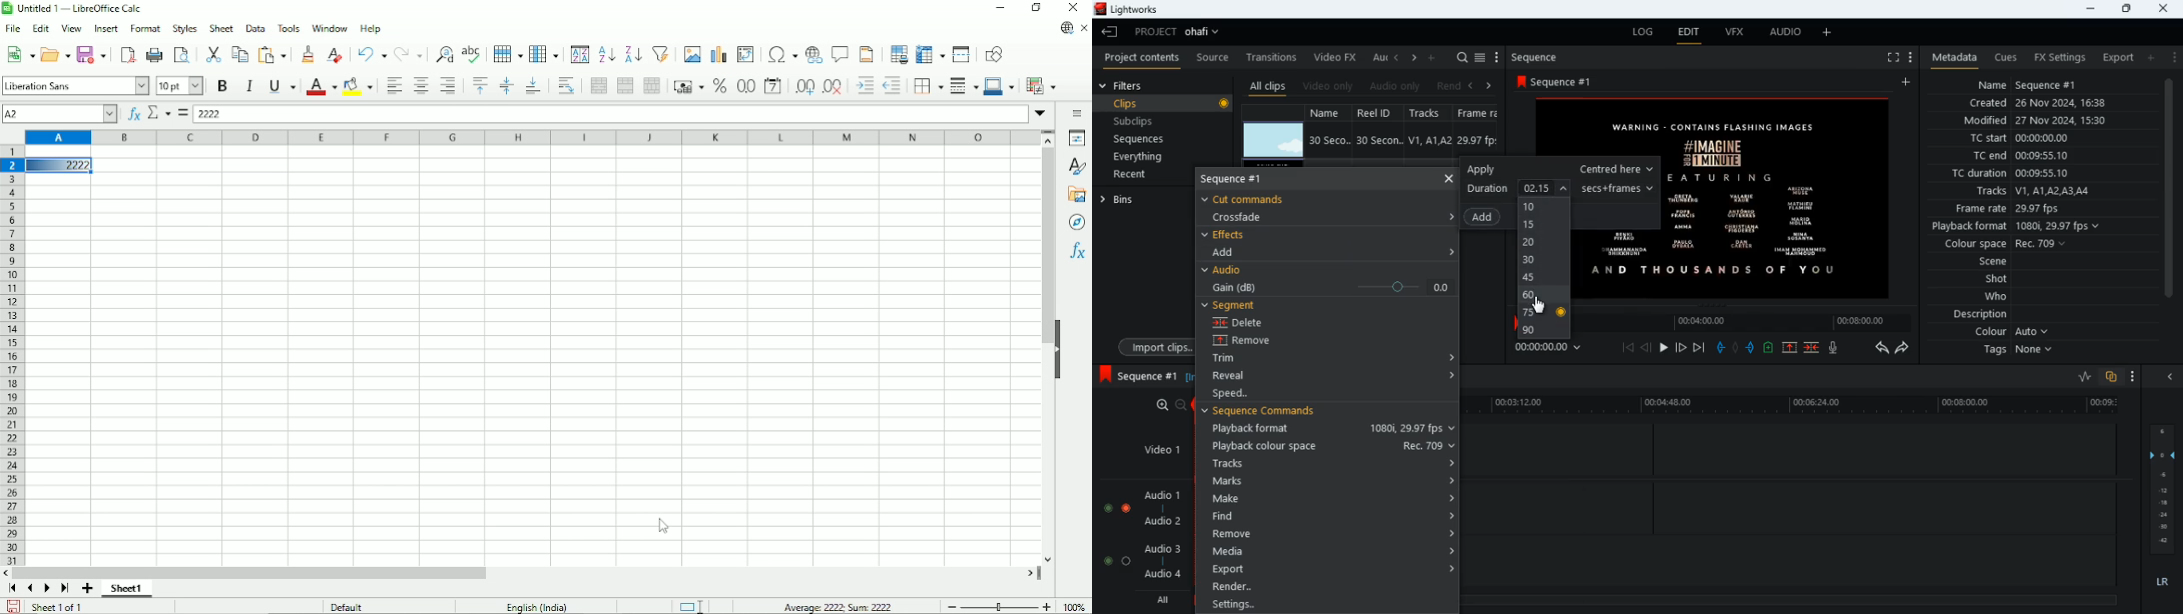 This screenshot has height=616, width=2184. Describe the element at coordinates (834, 87) in the screenshot. I see `Delete decimal place` at that location.